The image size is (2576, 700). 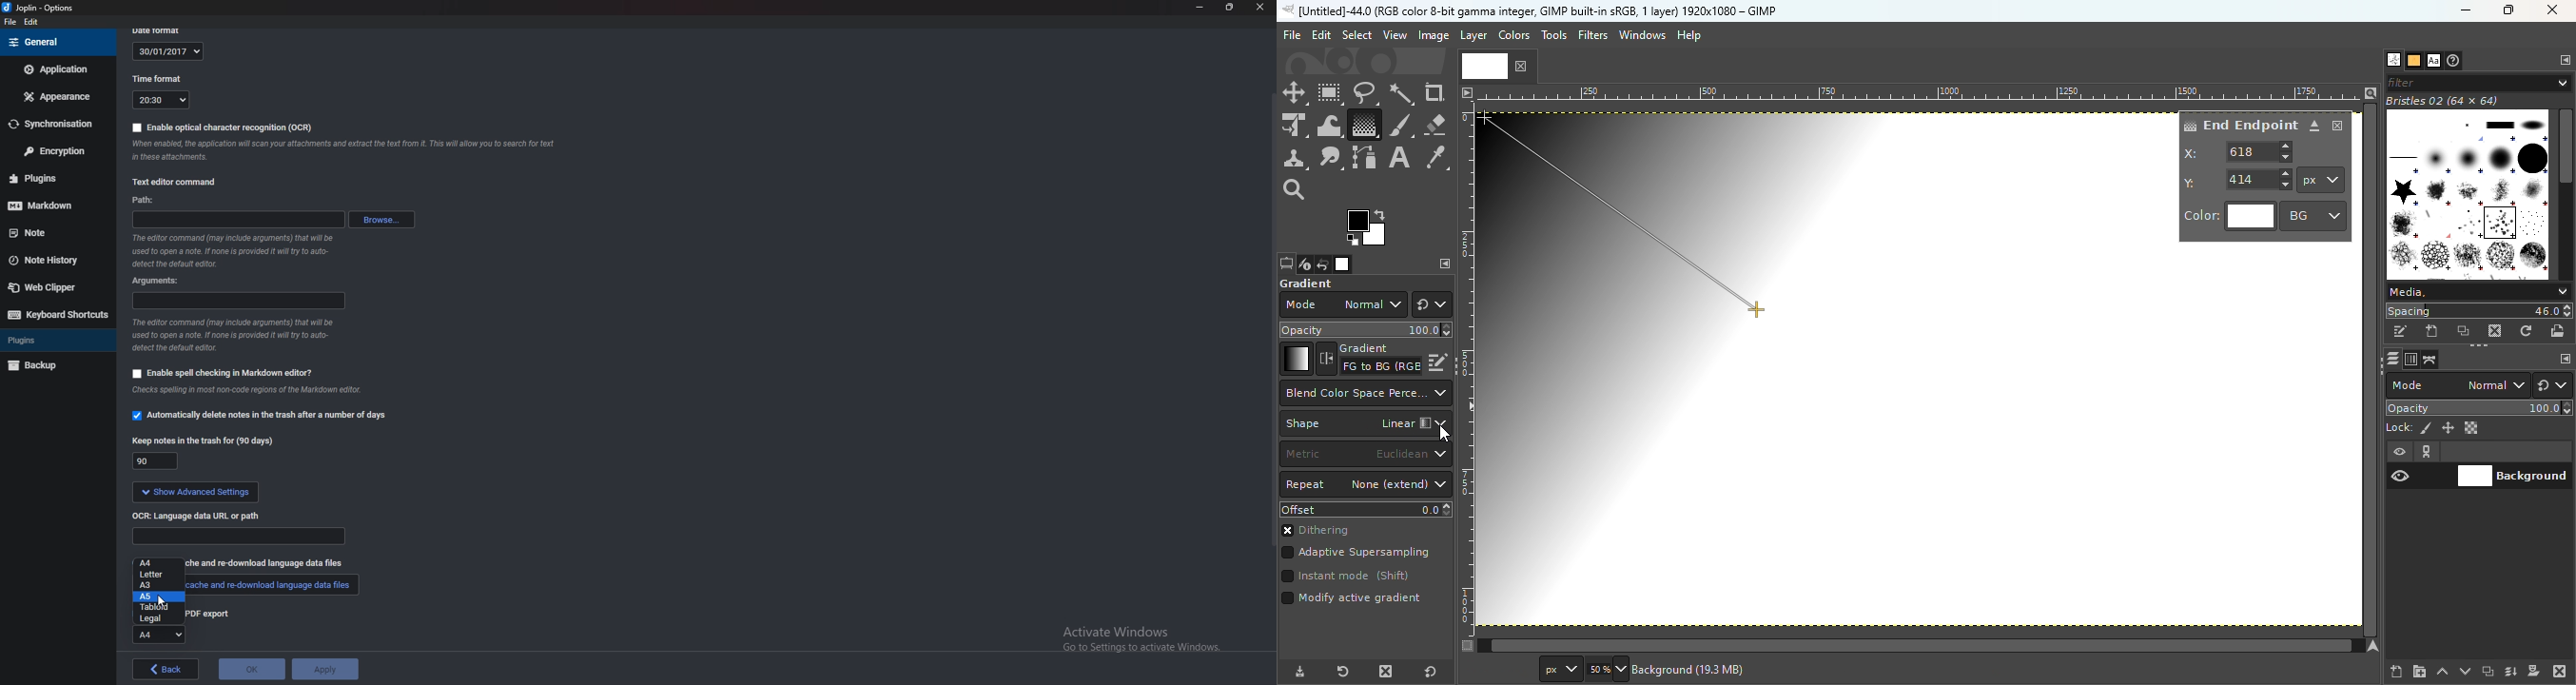 What do you see at coordinates (2566, 191) in the screenshot?
I see `Scroll bar` at bounding box center [2566, 191].